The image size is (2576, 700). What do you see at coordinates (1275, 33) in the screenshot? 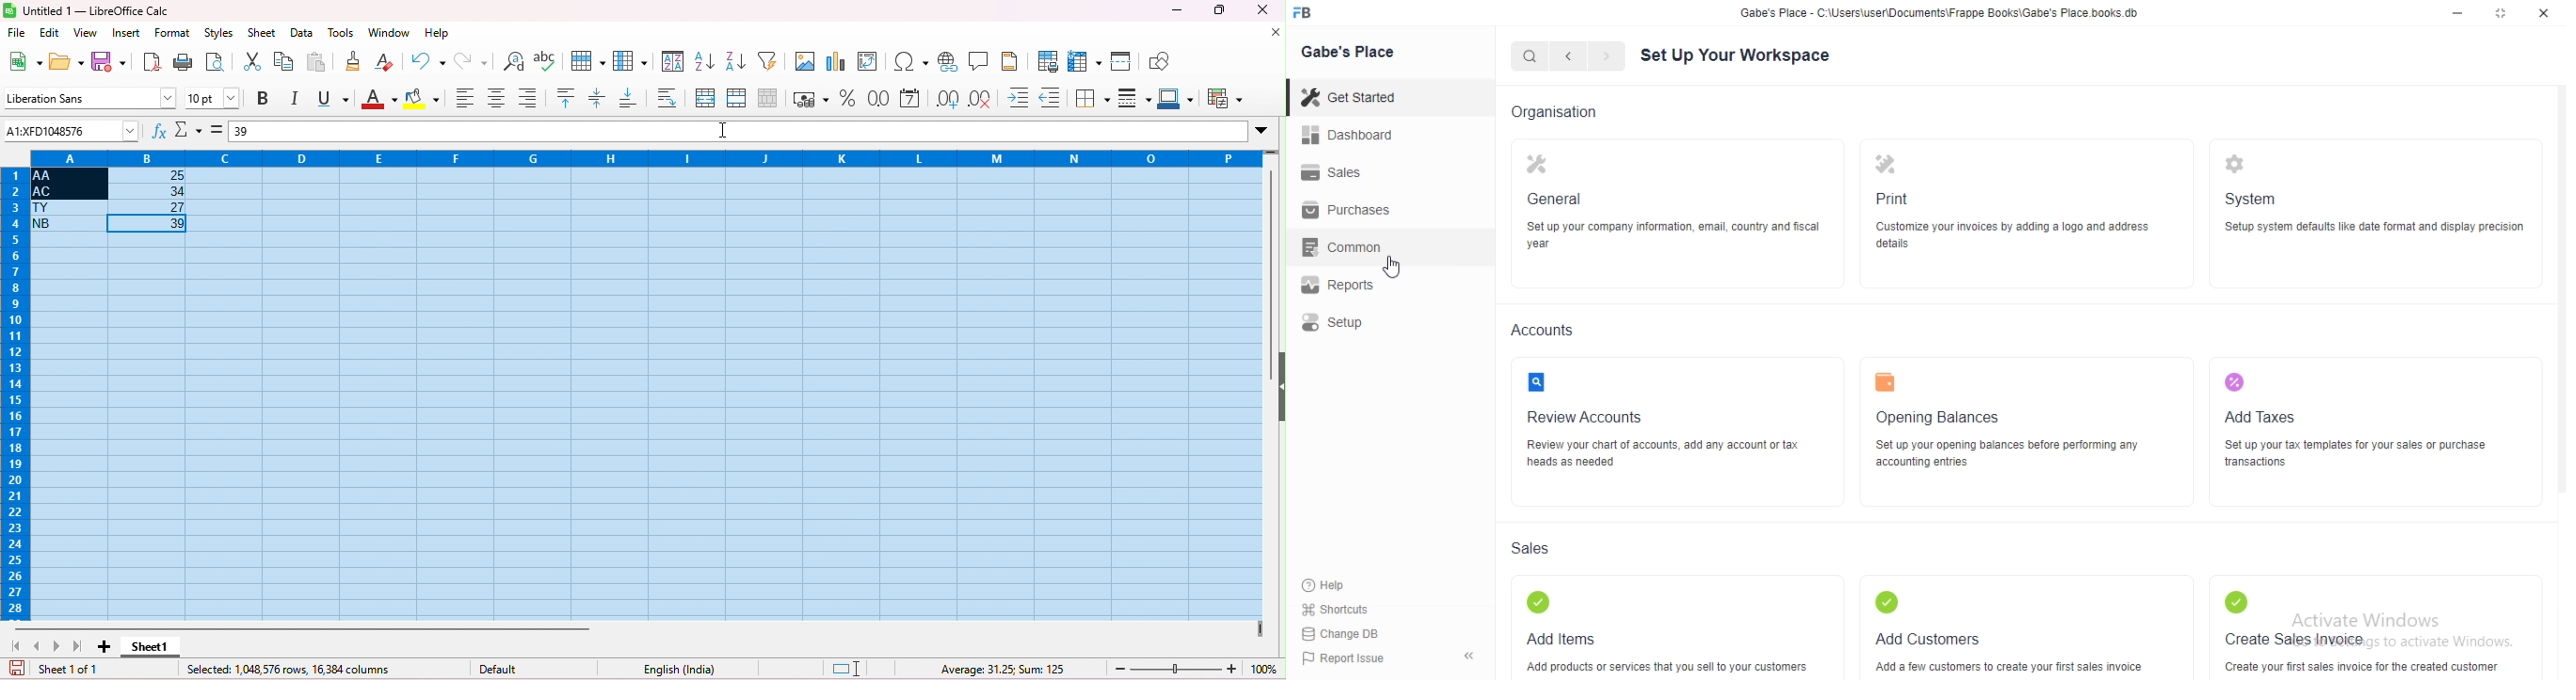
I see `close` at bounding box center [1275, 33].